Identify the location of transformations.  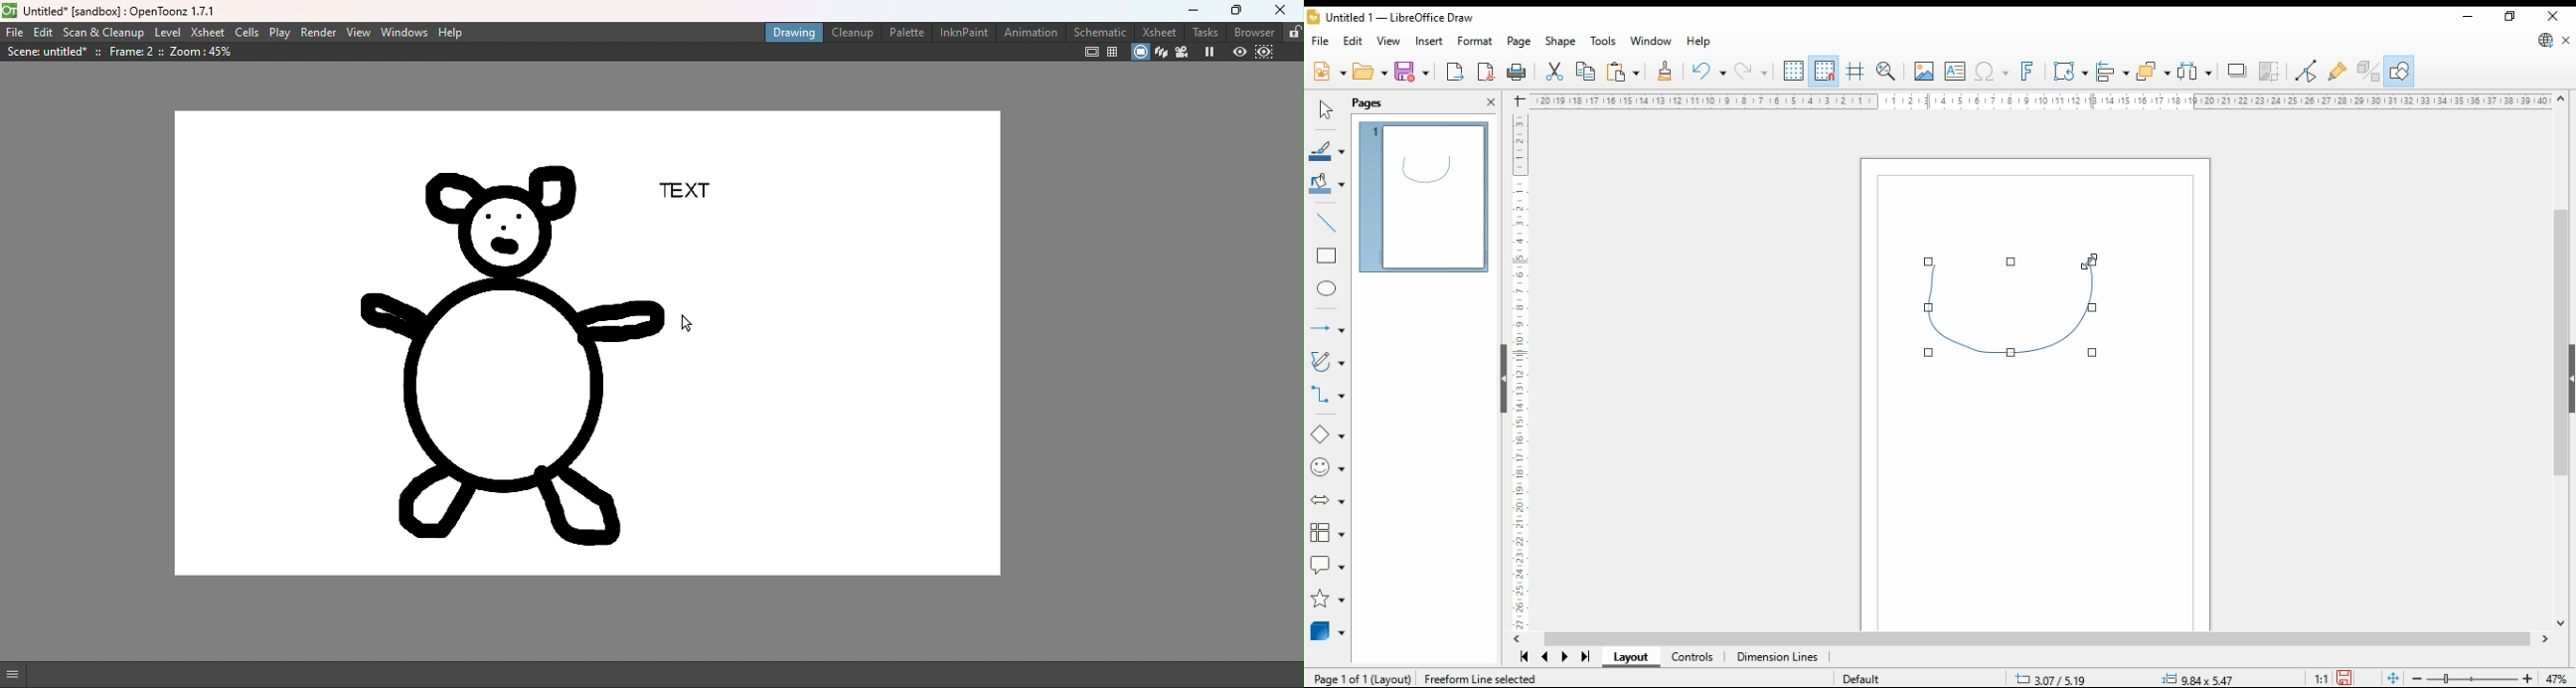
(2070, 74).